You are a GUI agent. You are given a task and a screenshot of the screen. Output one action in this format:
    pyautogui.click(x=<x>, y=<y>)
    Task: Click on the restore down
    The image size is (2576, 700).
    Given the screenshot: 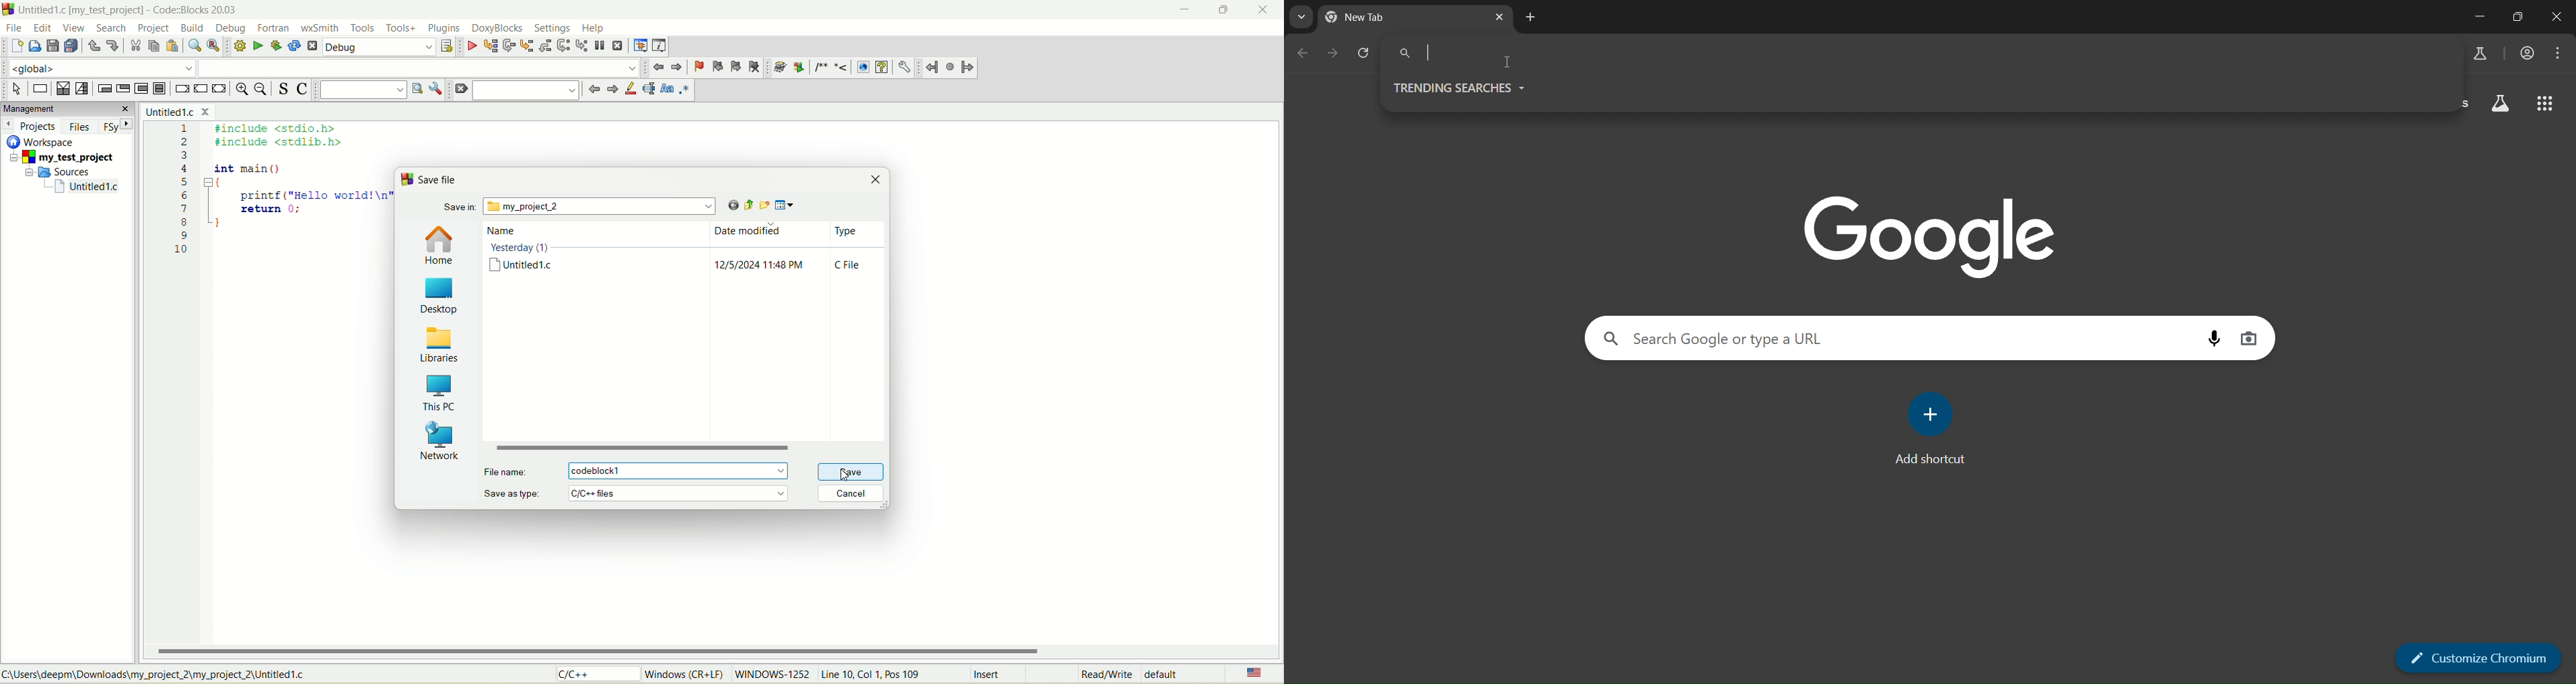 What is the action you would take?
    pyautogui.click(x=2515, y=17)
    